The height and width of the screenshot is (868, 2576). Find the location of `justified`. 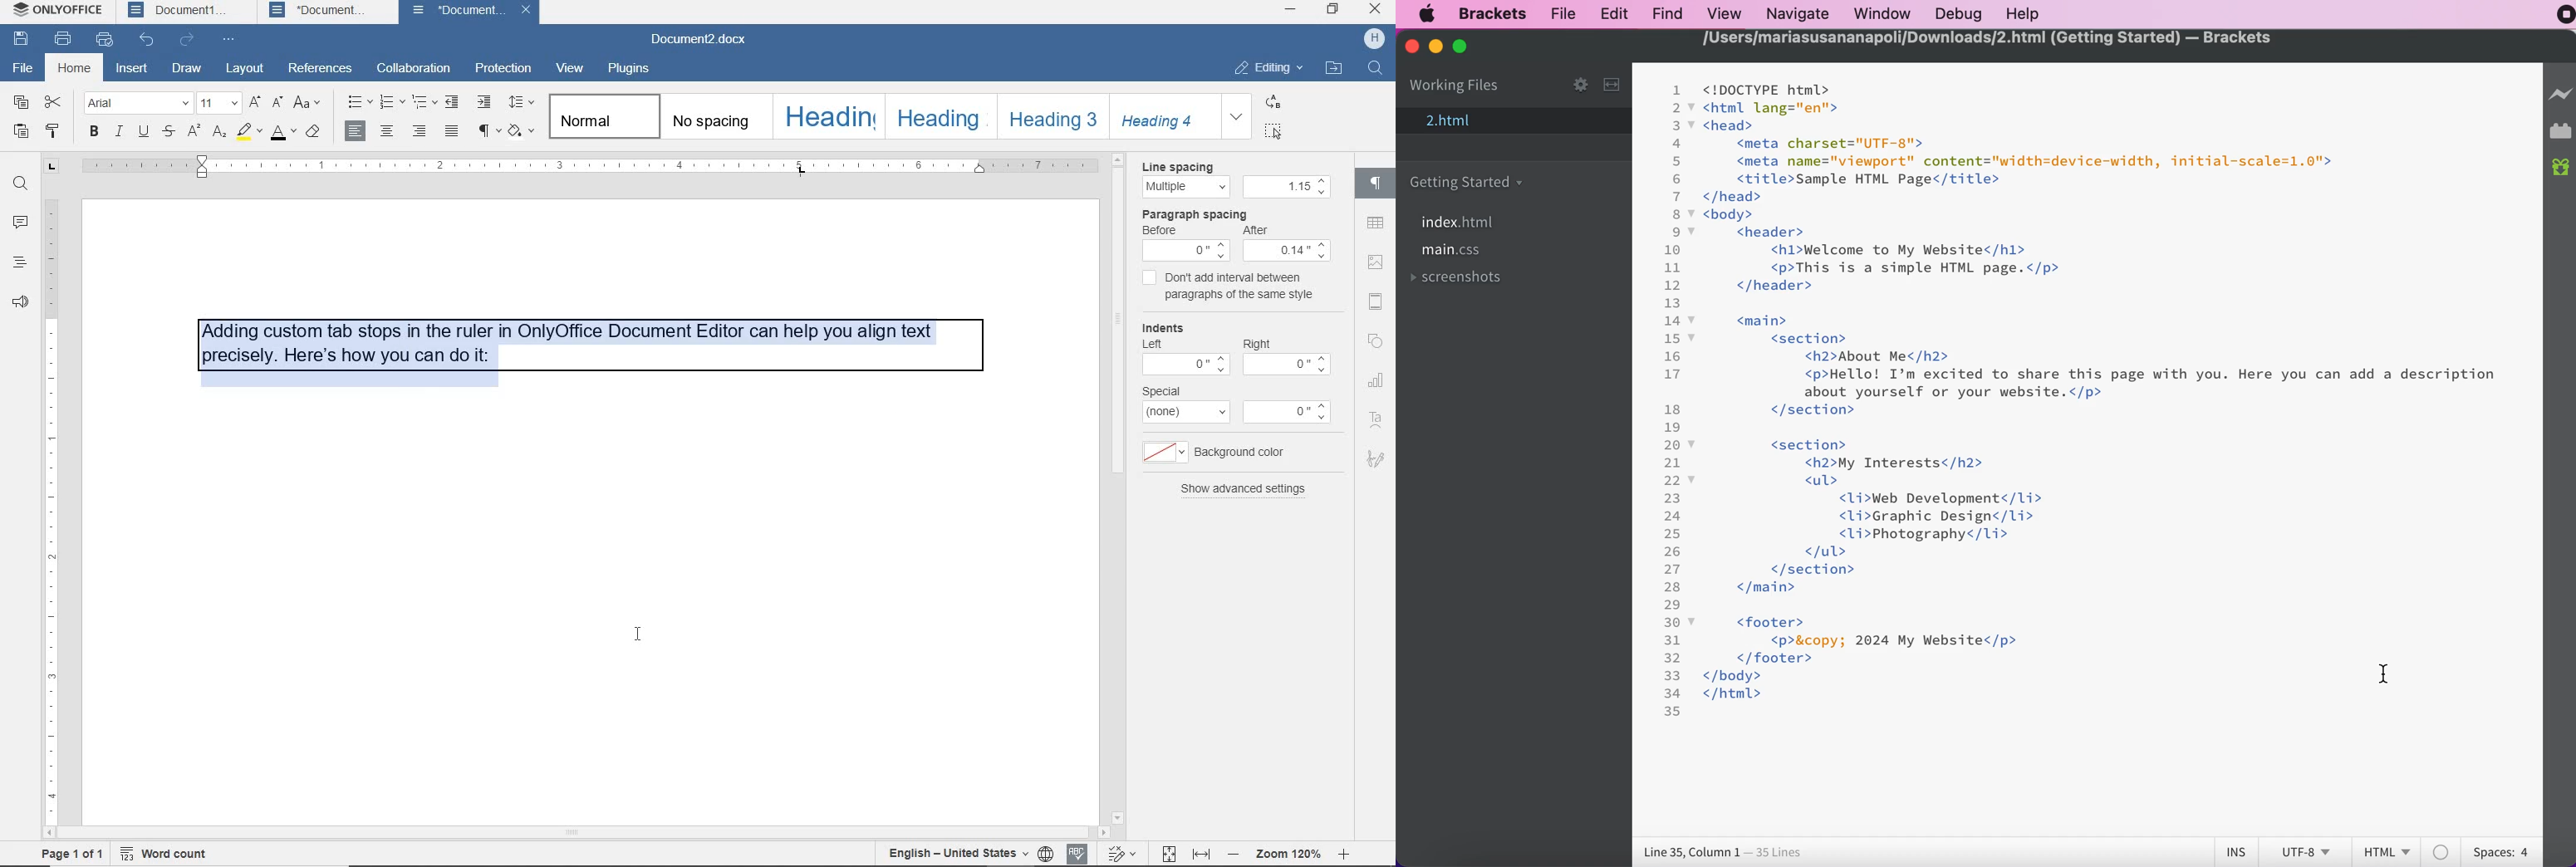

justified is located at coordinates (449, 130).